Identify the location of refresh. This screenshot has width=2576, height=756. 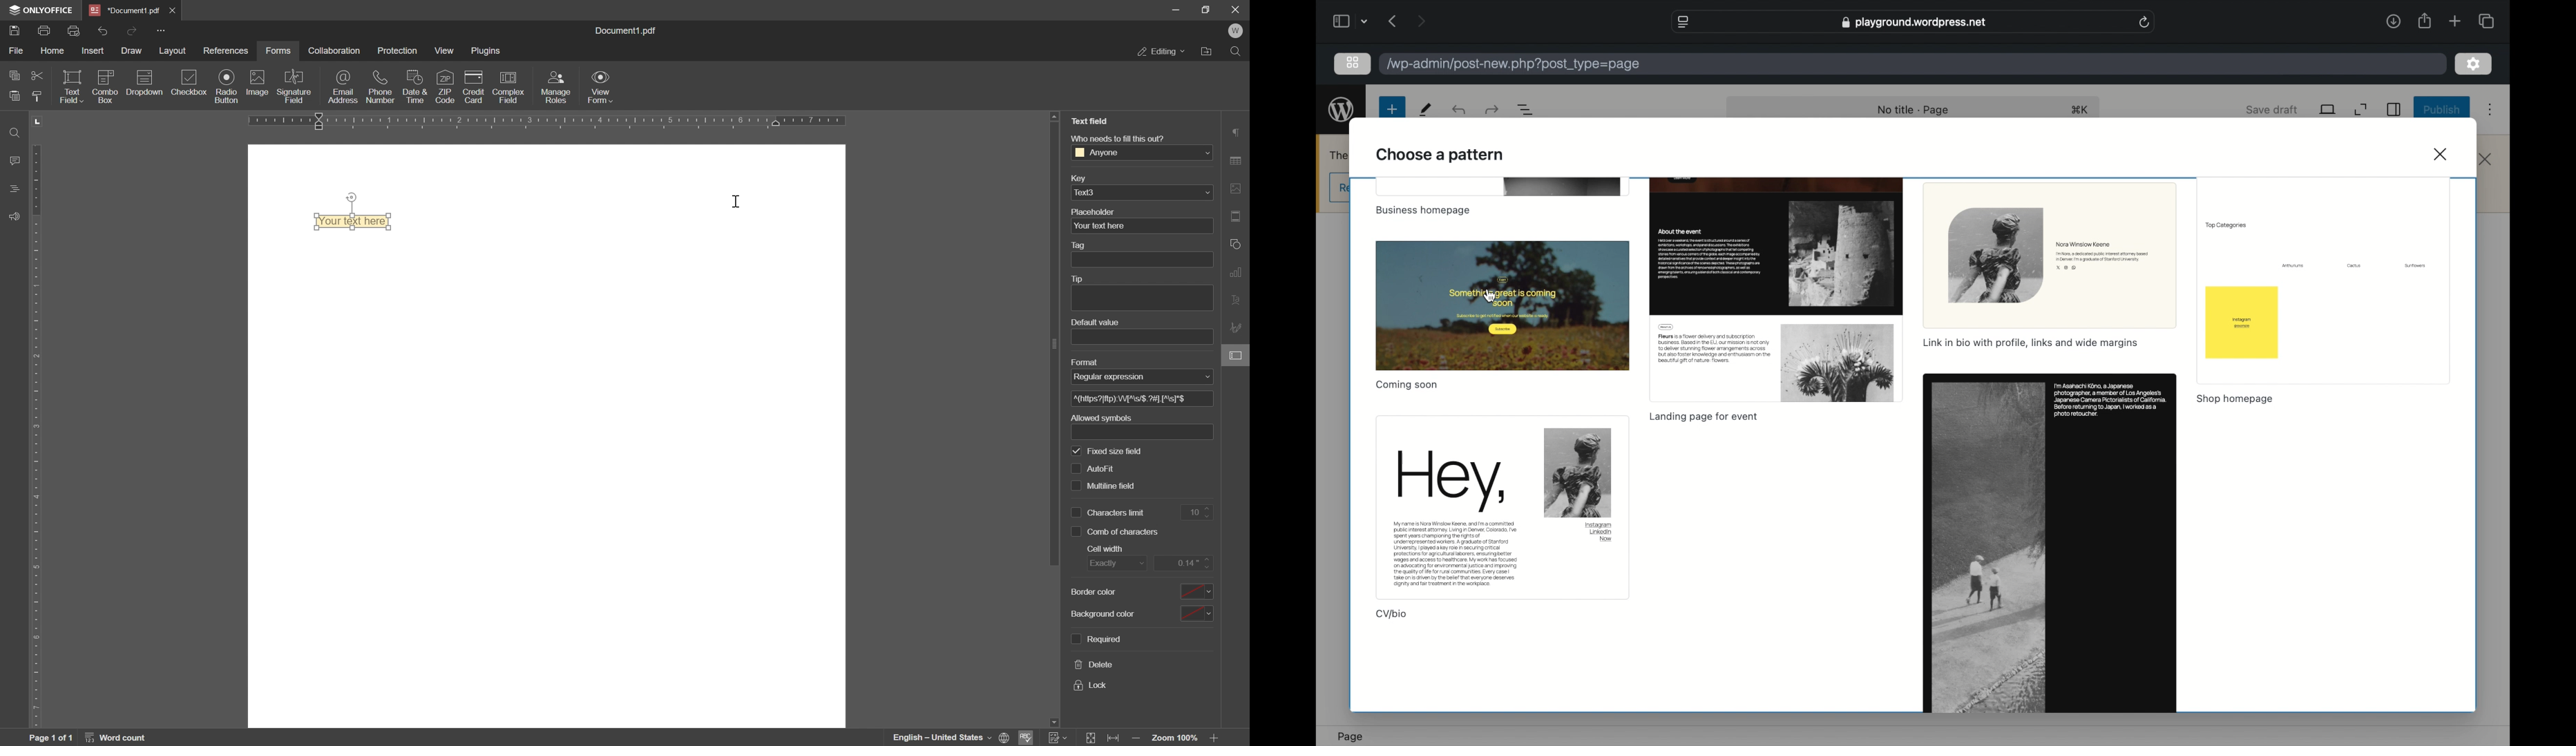
(2145, 23).